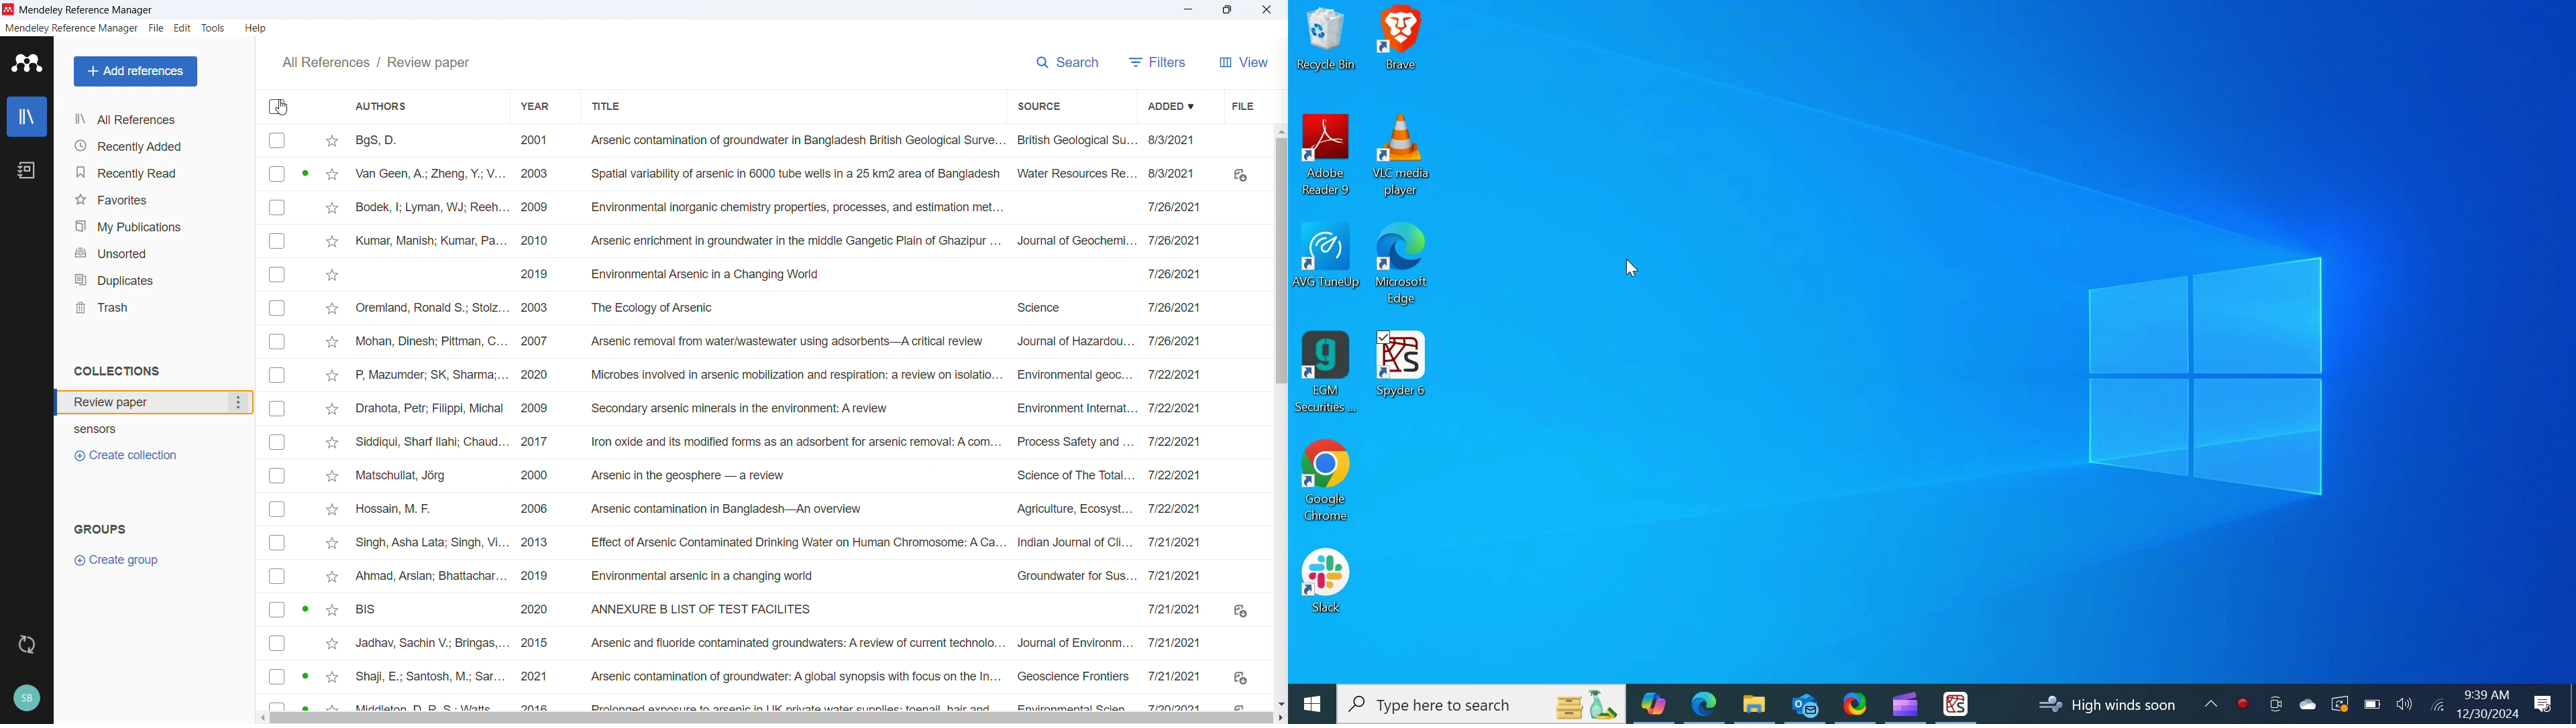  What do you see at coordinates (1281, 263) in the screenshot?
I see `Vertical scroll bar ` at bounding box center [1281, 263].